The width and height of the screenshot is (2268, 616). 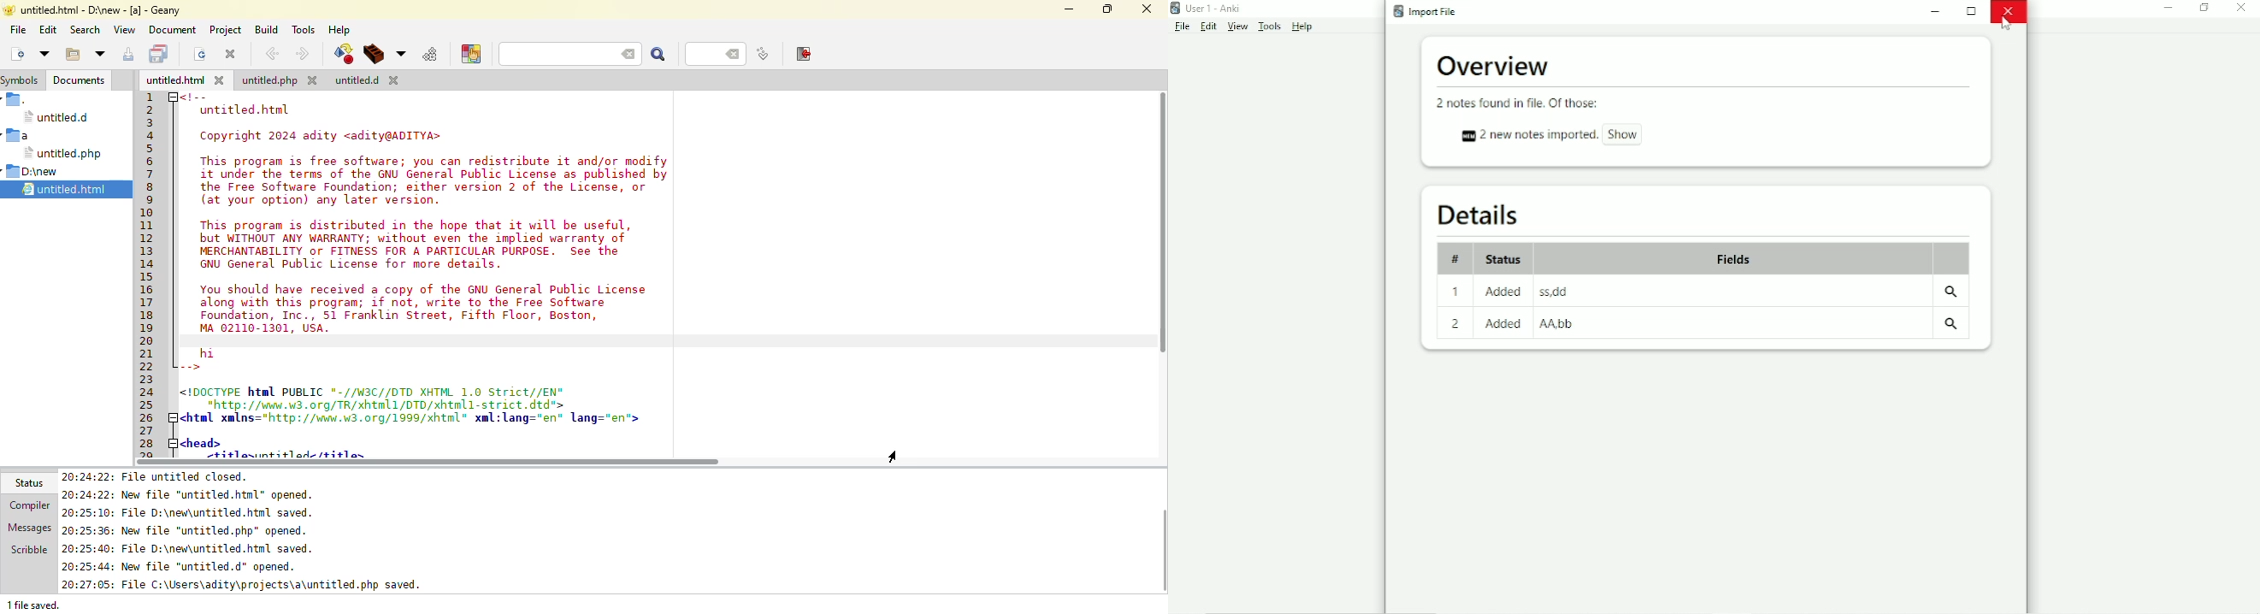 I want to click on View, so click(x=1238, y=26).